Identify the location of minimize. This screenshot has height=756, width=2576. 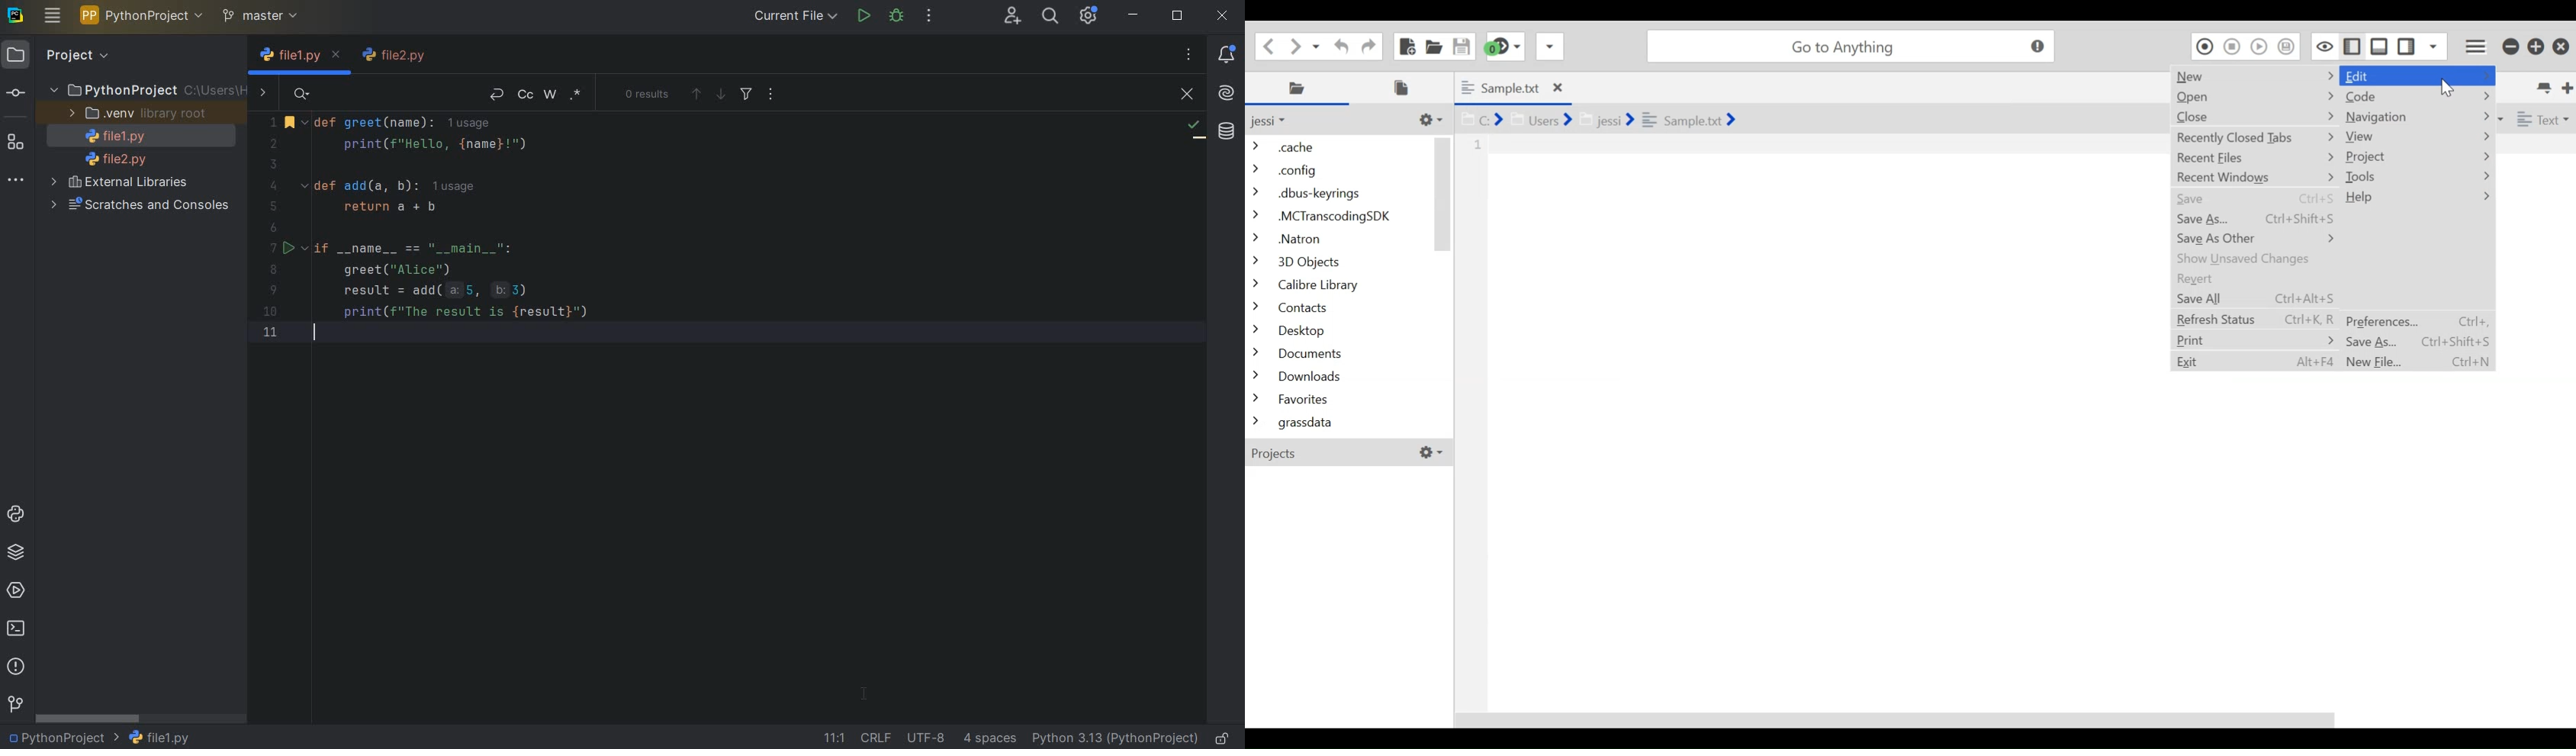
(2511, 46).